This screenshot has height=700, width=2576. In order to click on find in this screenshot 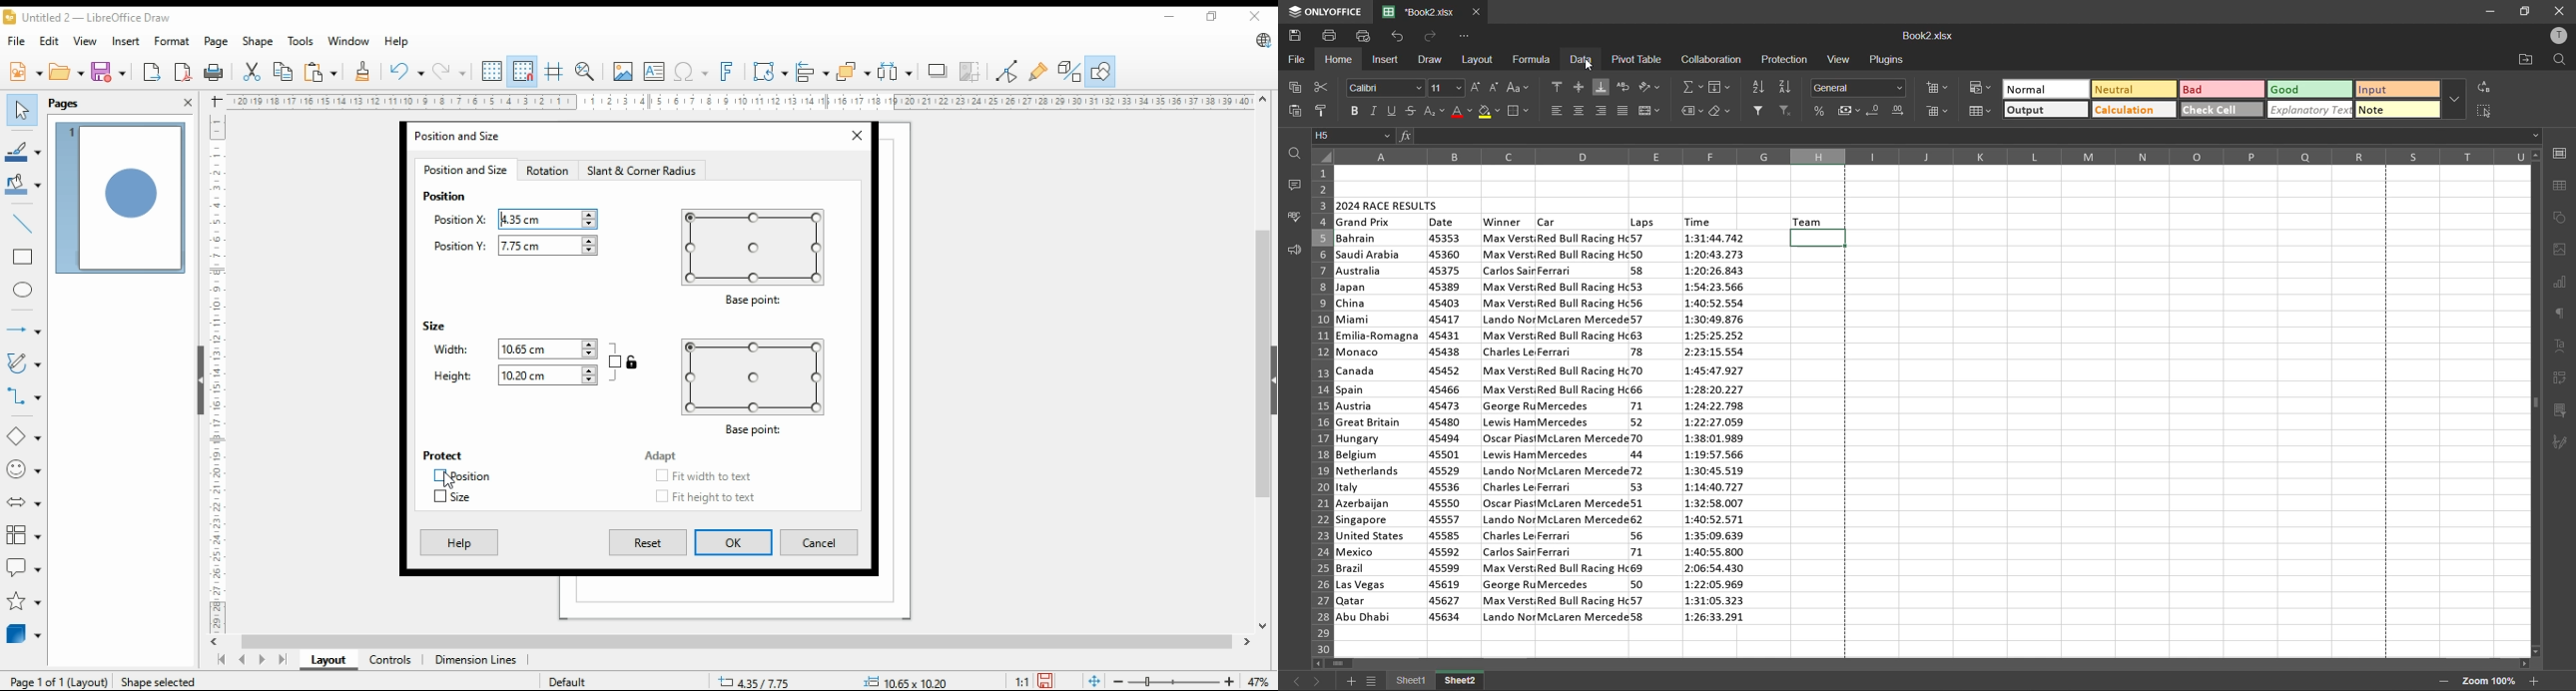, I will do `click(1297, 153)`.